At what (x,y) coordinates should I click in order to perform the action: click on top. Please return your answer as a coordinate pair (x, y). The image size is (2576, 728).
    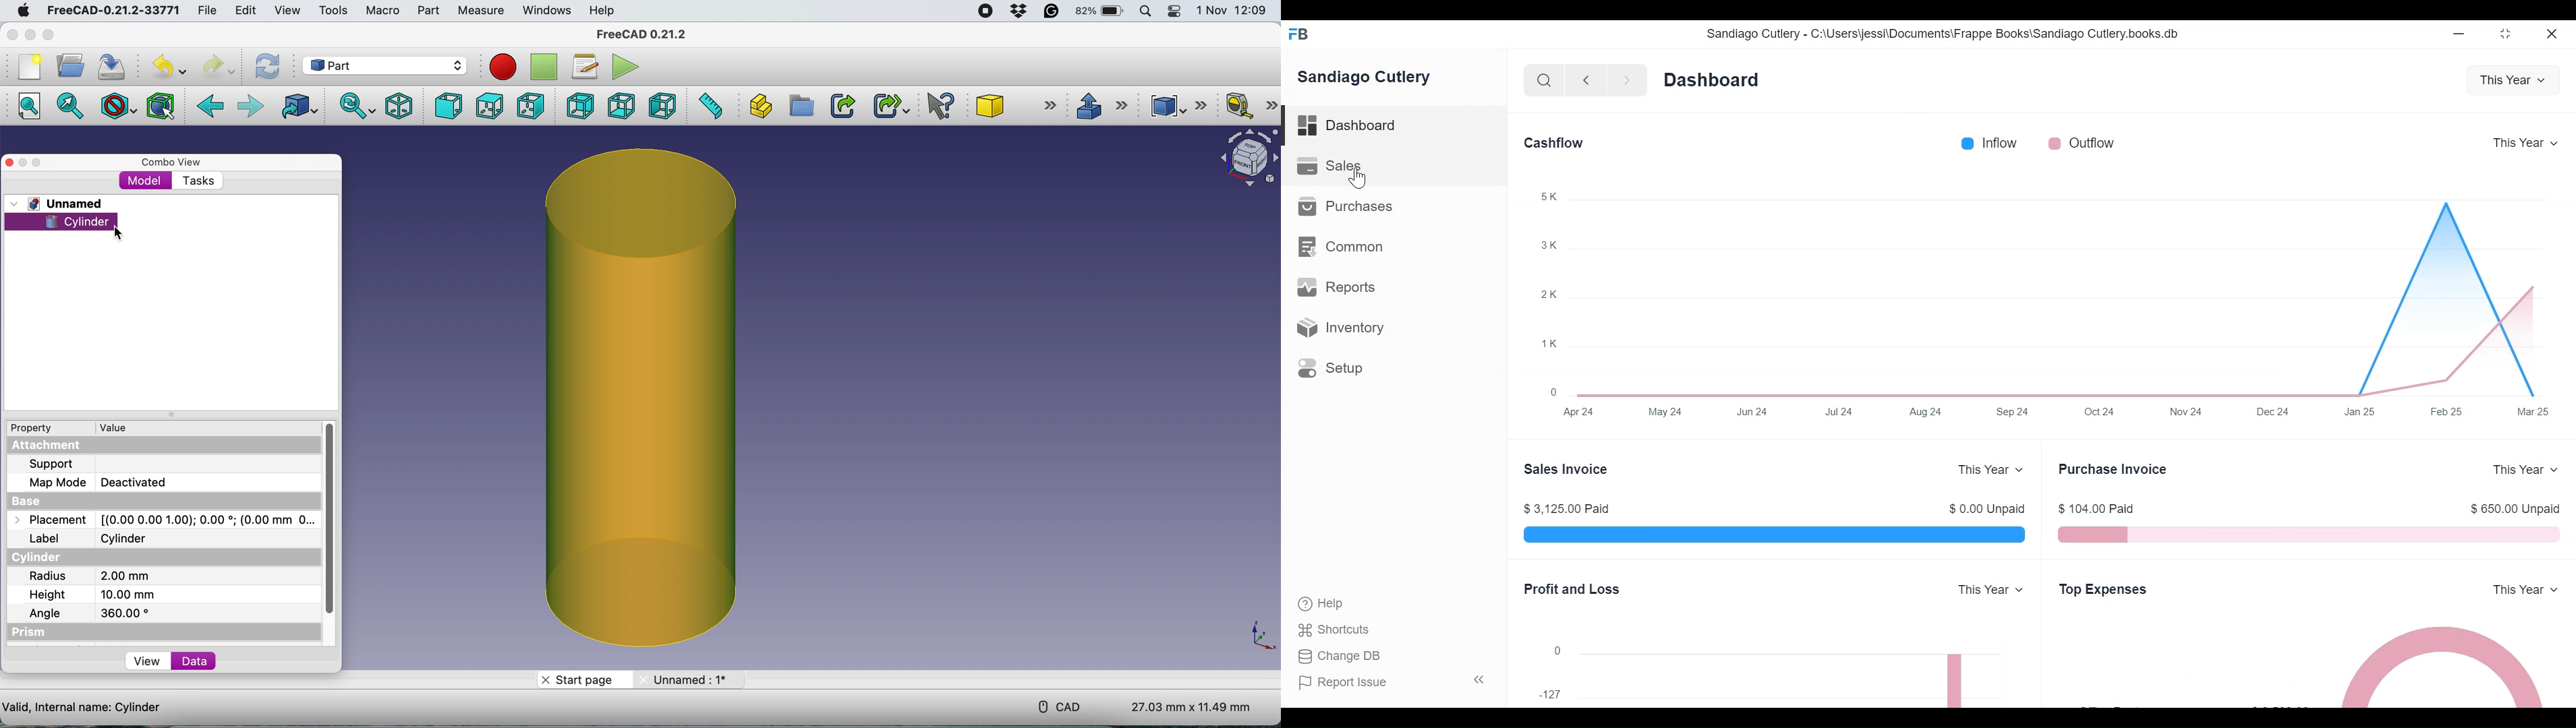
    Looking at the image, I should click on (487, 106).